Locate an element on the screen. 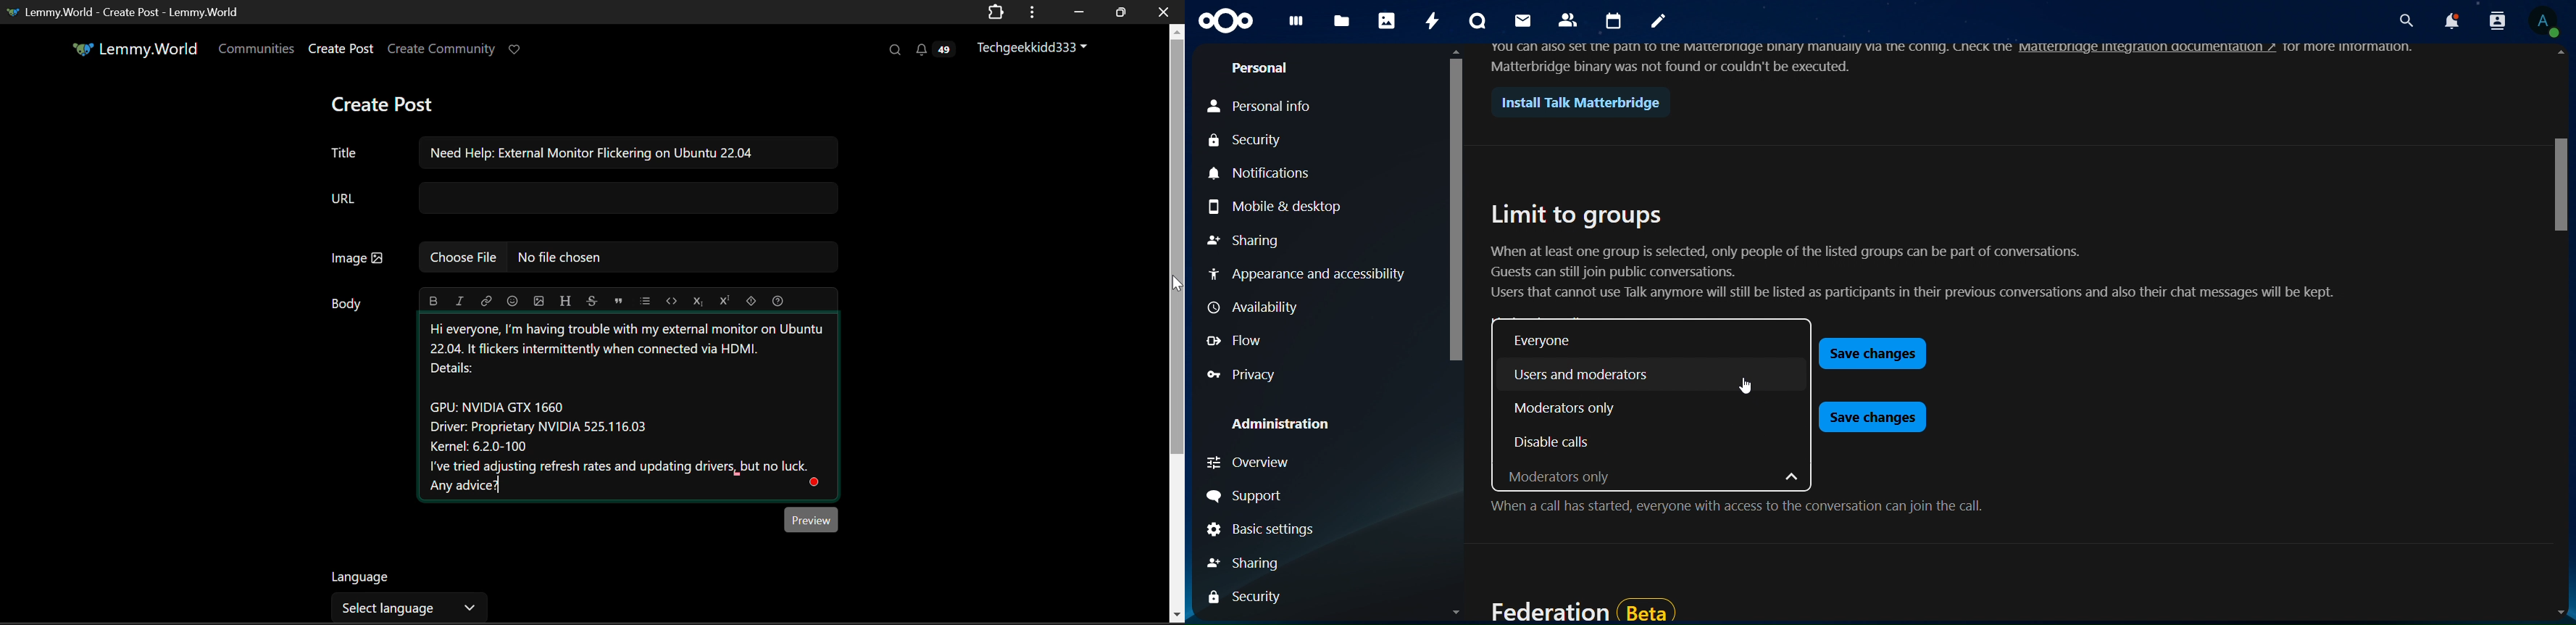  security is located at coordinates (1249, 141).